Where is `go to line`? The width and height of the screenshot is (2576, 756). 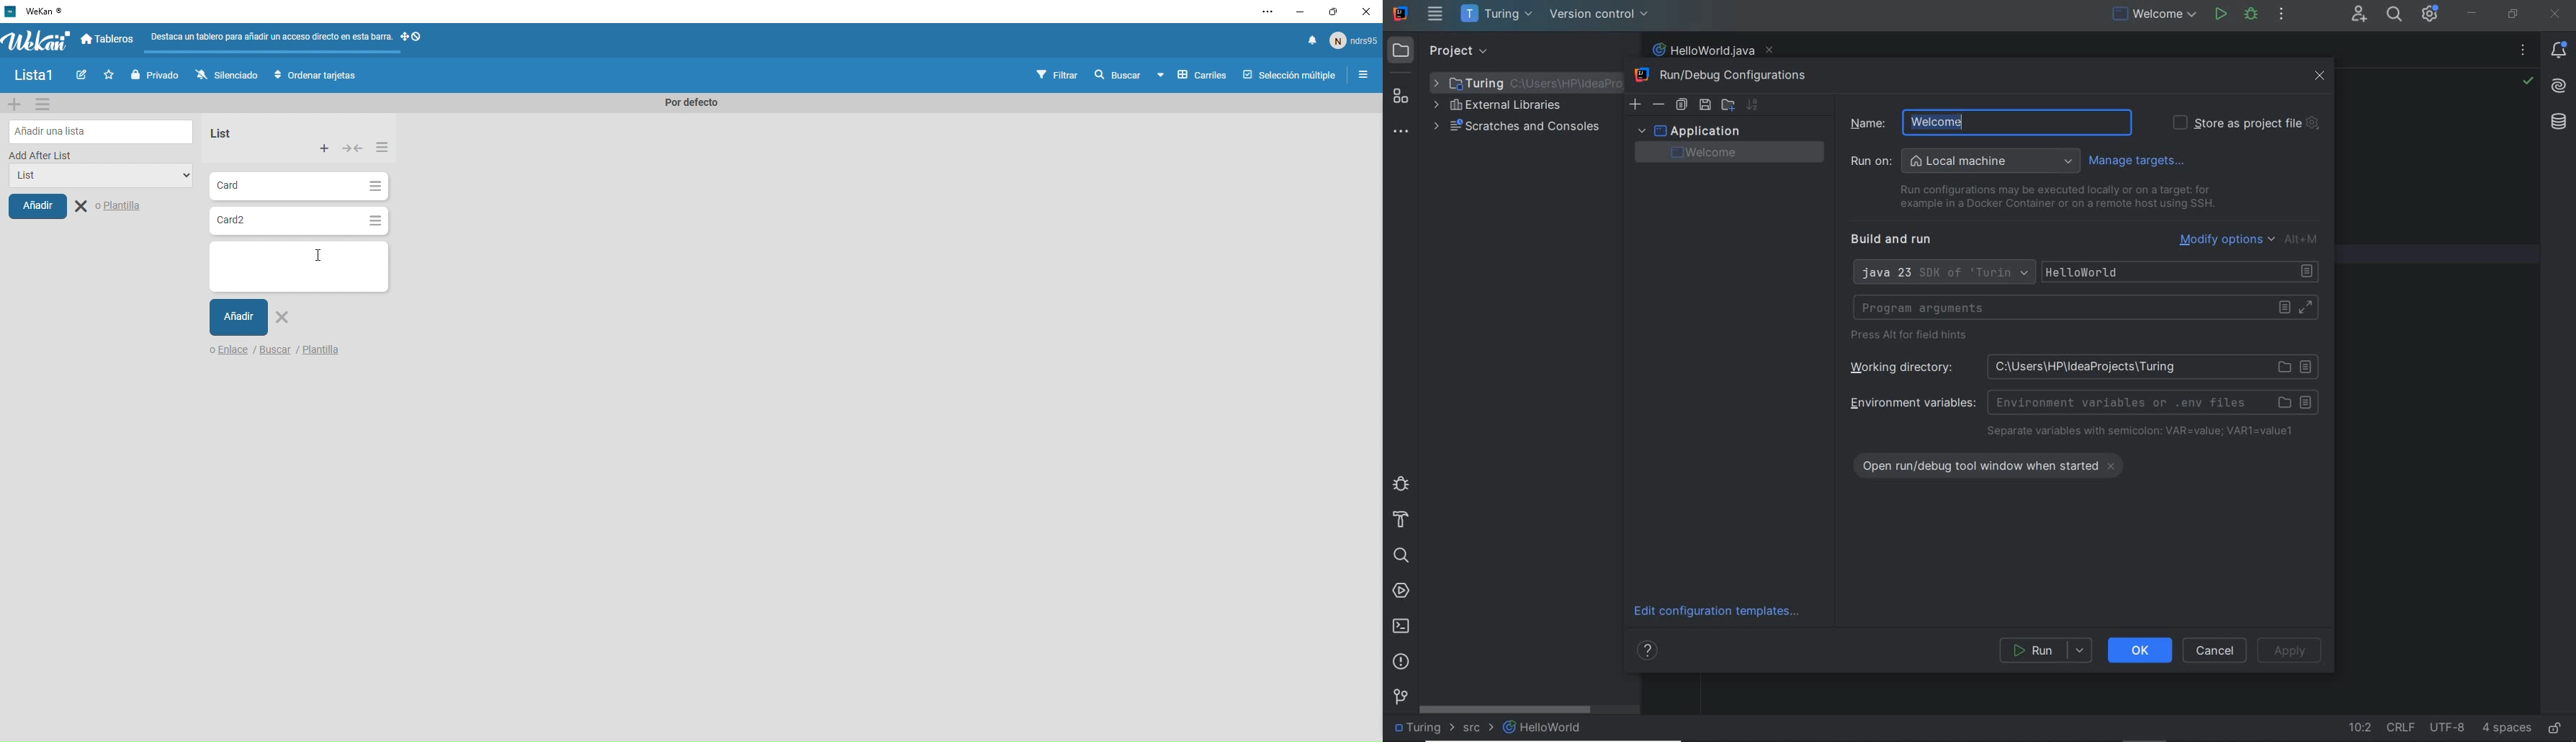
go to line is located at coordinates (2359, 729).